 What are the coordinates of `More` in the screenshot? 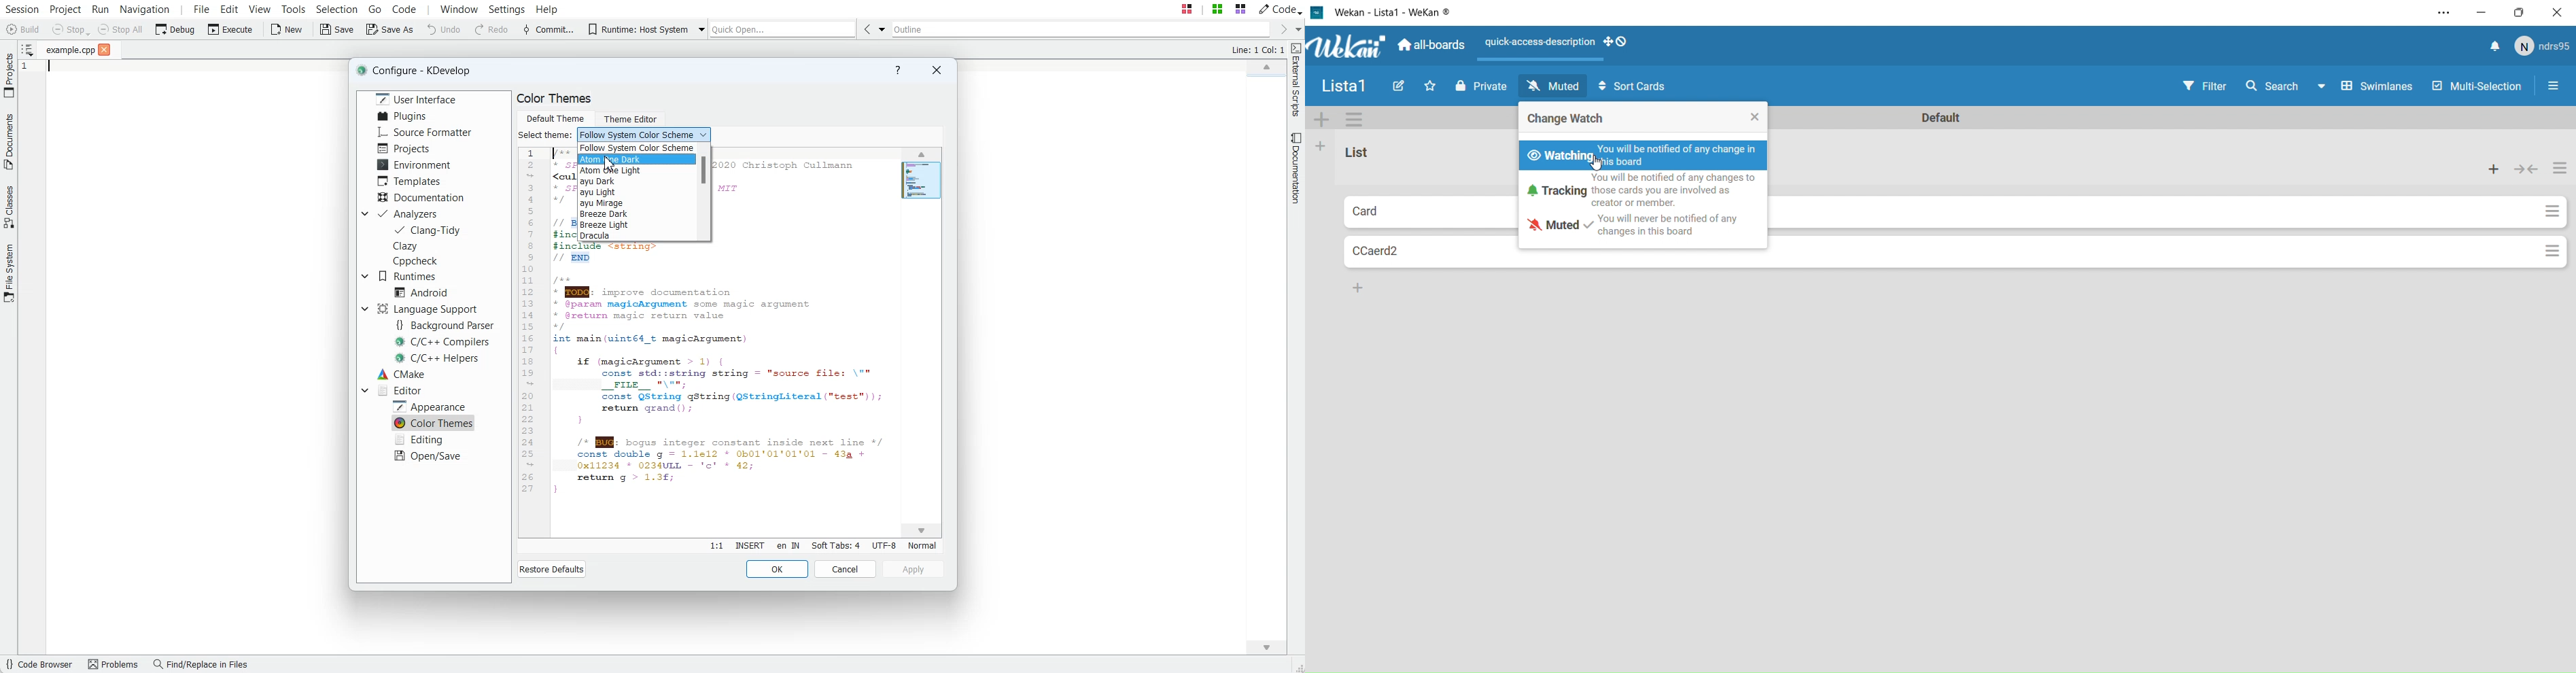 It's located at (1322, 119).